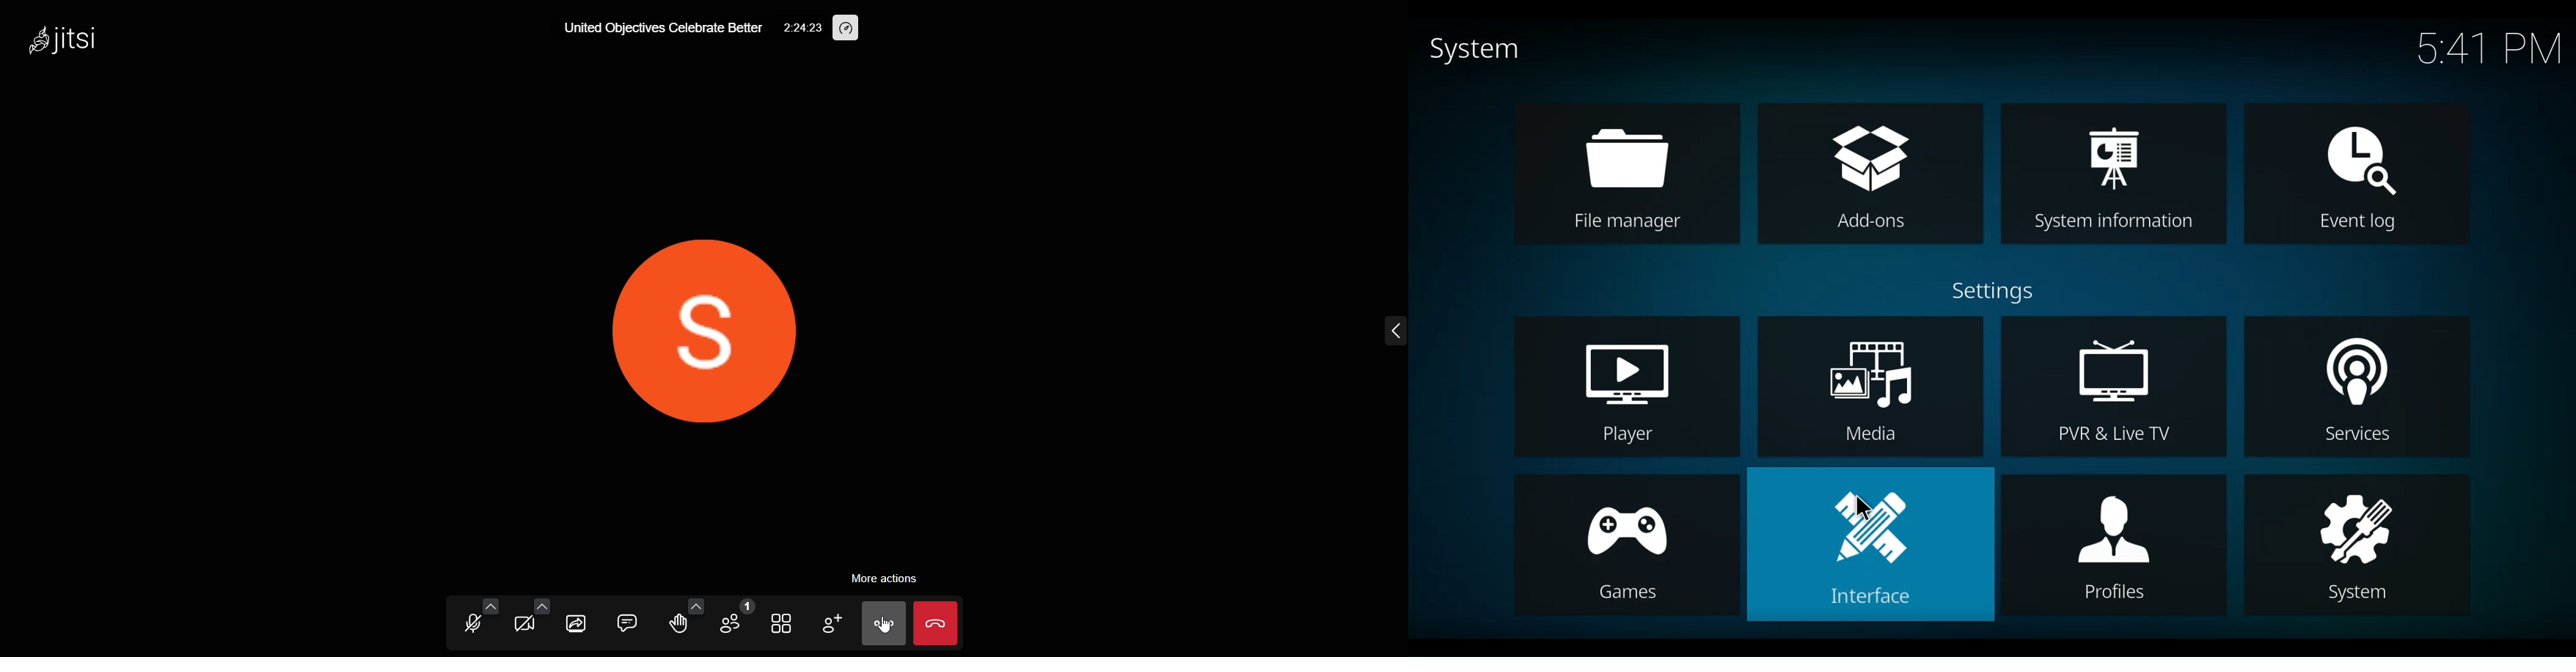  What do you see at coordinates (1870, 173) in the screenshot?
I see `Add-ons` at bounding box center [1870, 173].